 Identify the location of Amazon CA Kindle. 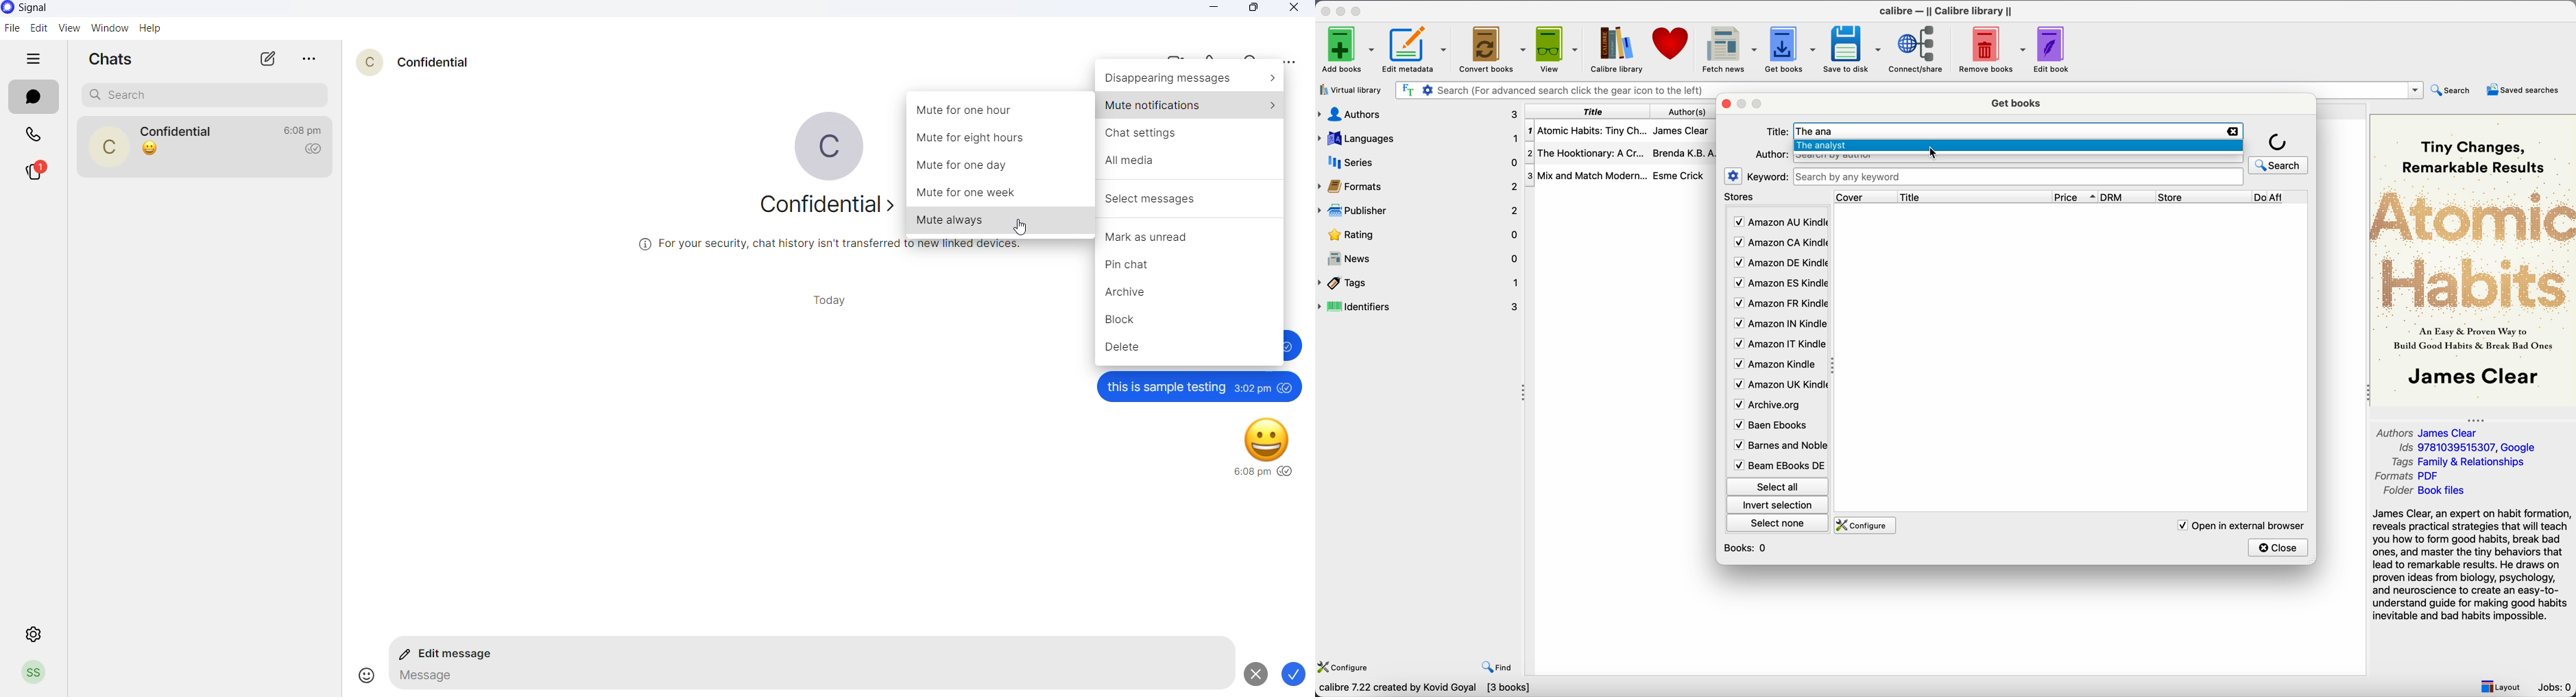
(1779, 243).